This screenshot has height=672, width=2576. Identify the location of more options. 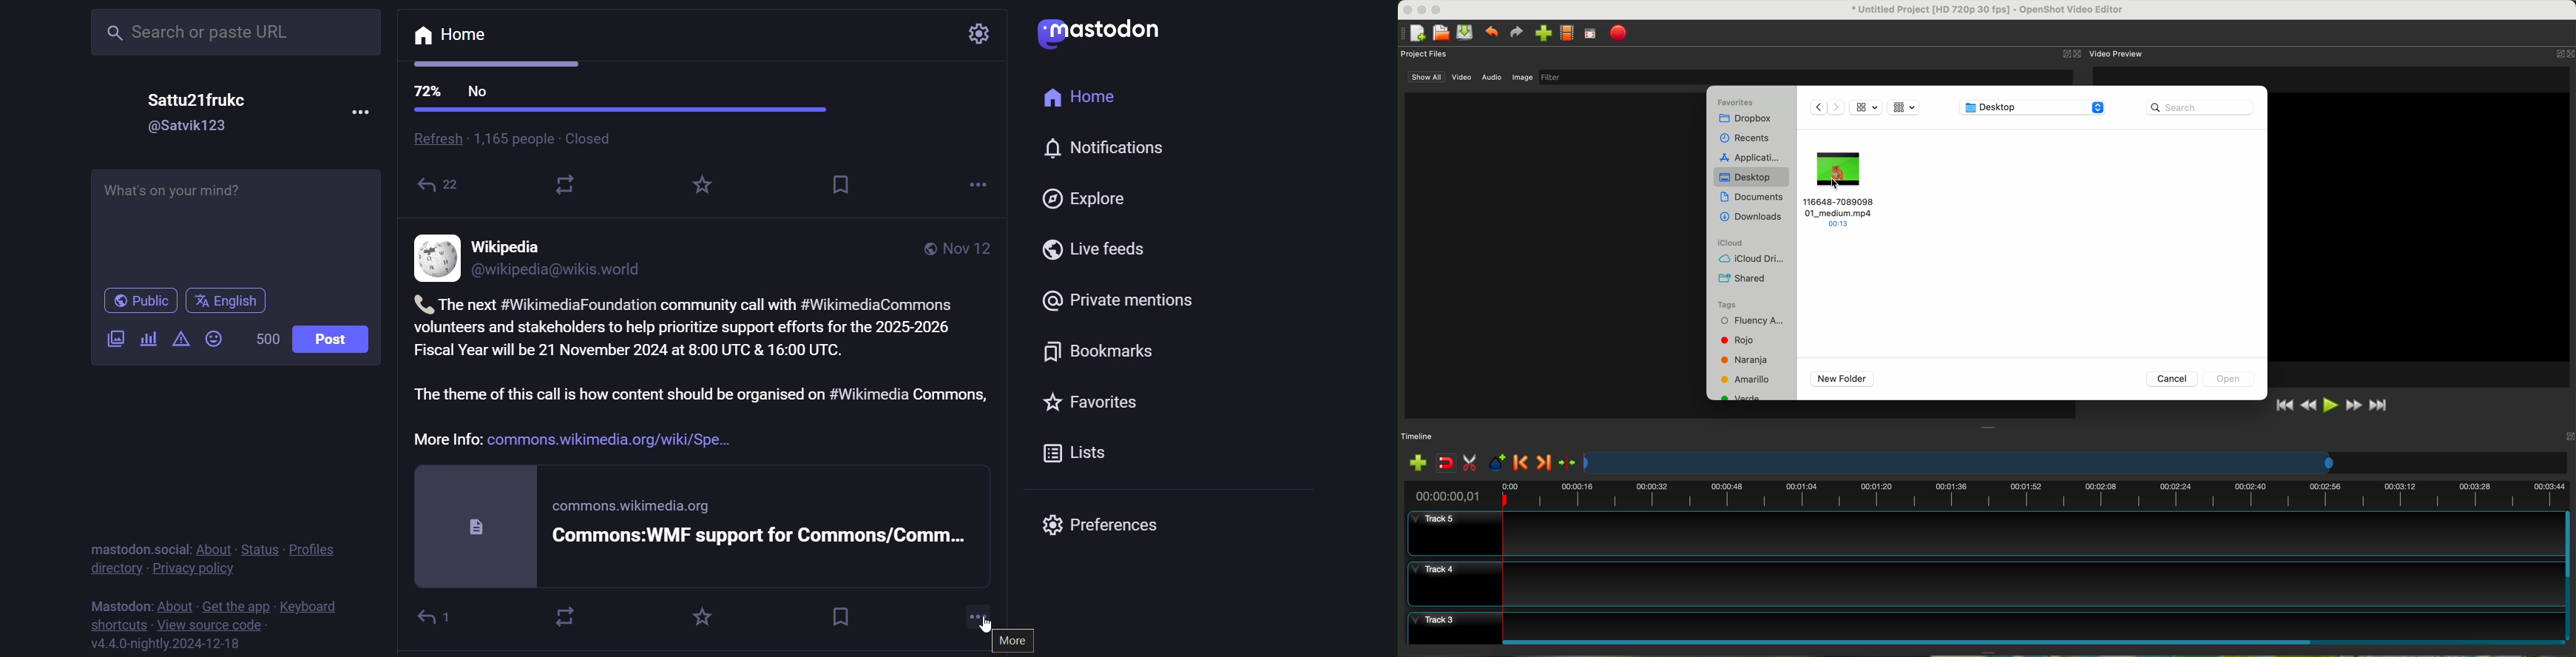
(976, 186).